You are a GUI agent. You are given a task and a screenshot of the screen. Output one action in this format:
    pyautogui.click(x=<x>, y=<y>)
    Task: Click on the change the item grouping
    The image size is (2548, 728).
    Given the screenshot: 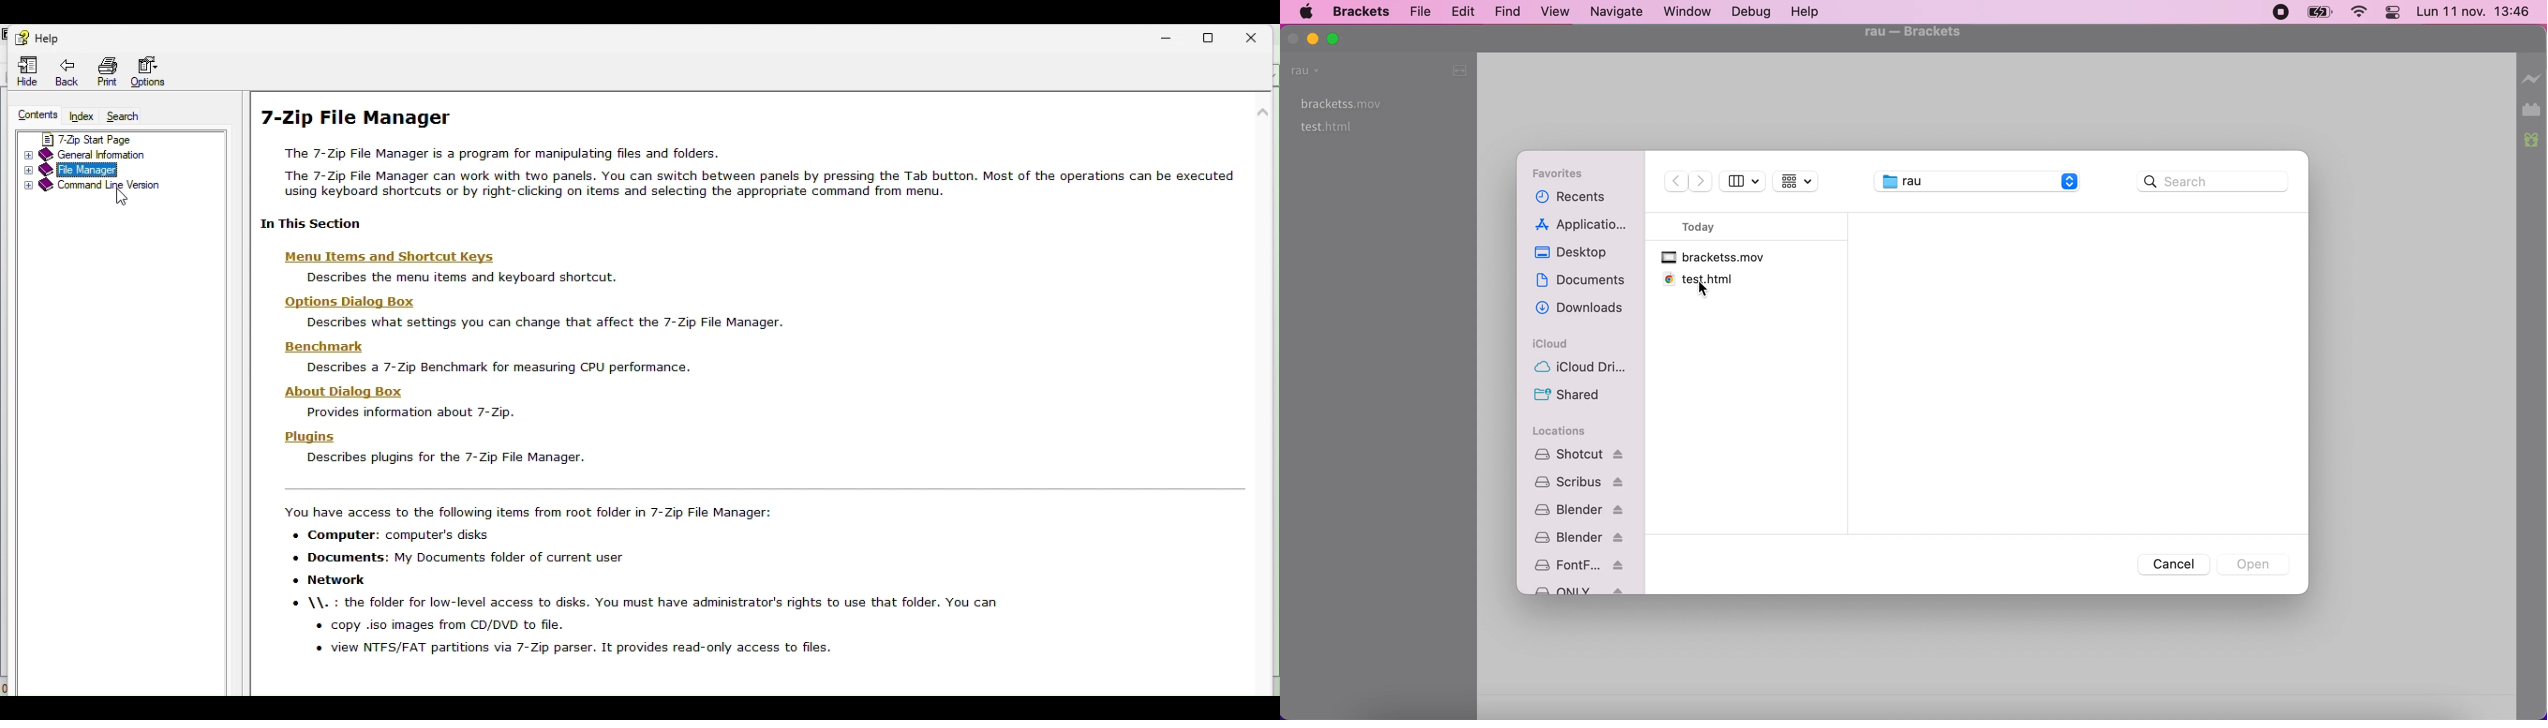 What is the action you would take?
    pyautogui.click(x=1808, y=181)
    